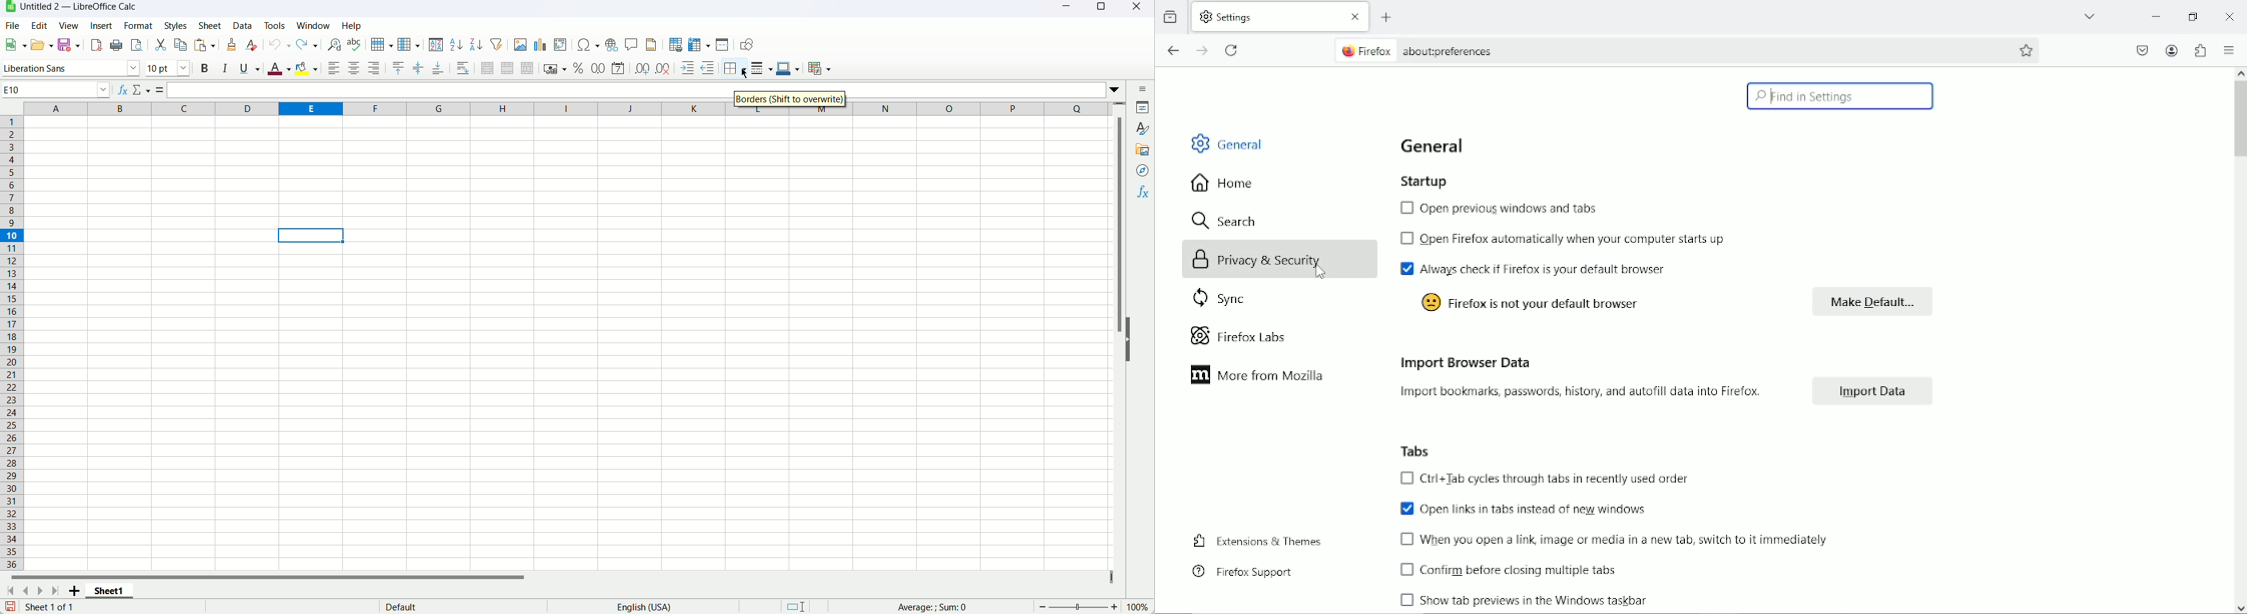 The image size is (2268, 616). What do you see at coordinates (241, 26) in the screenshot?
I see `Data` at bounding box center [241, 26].